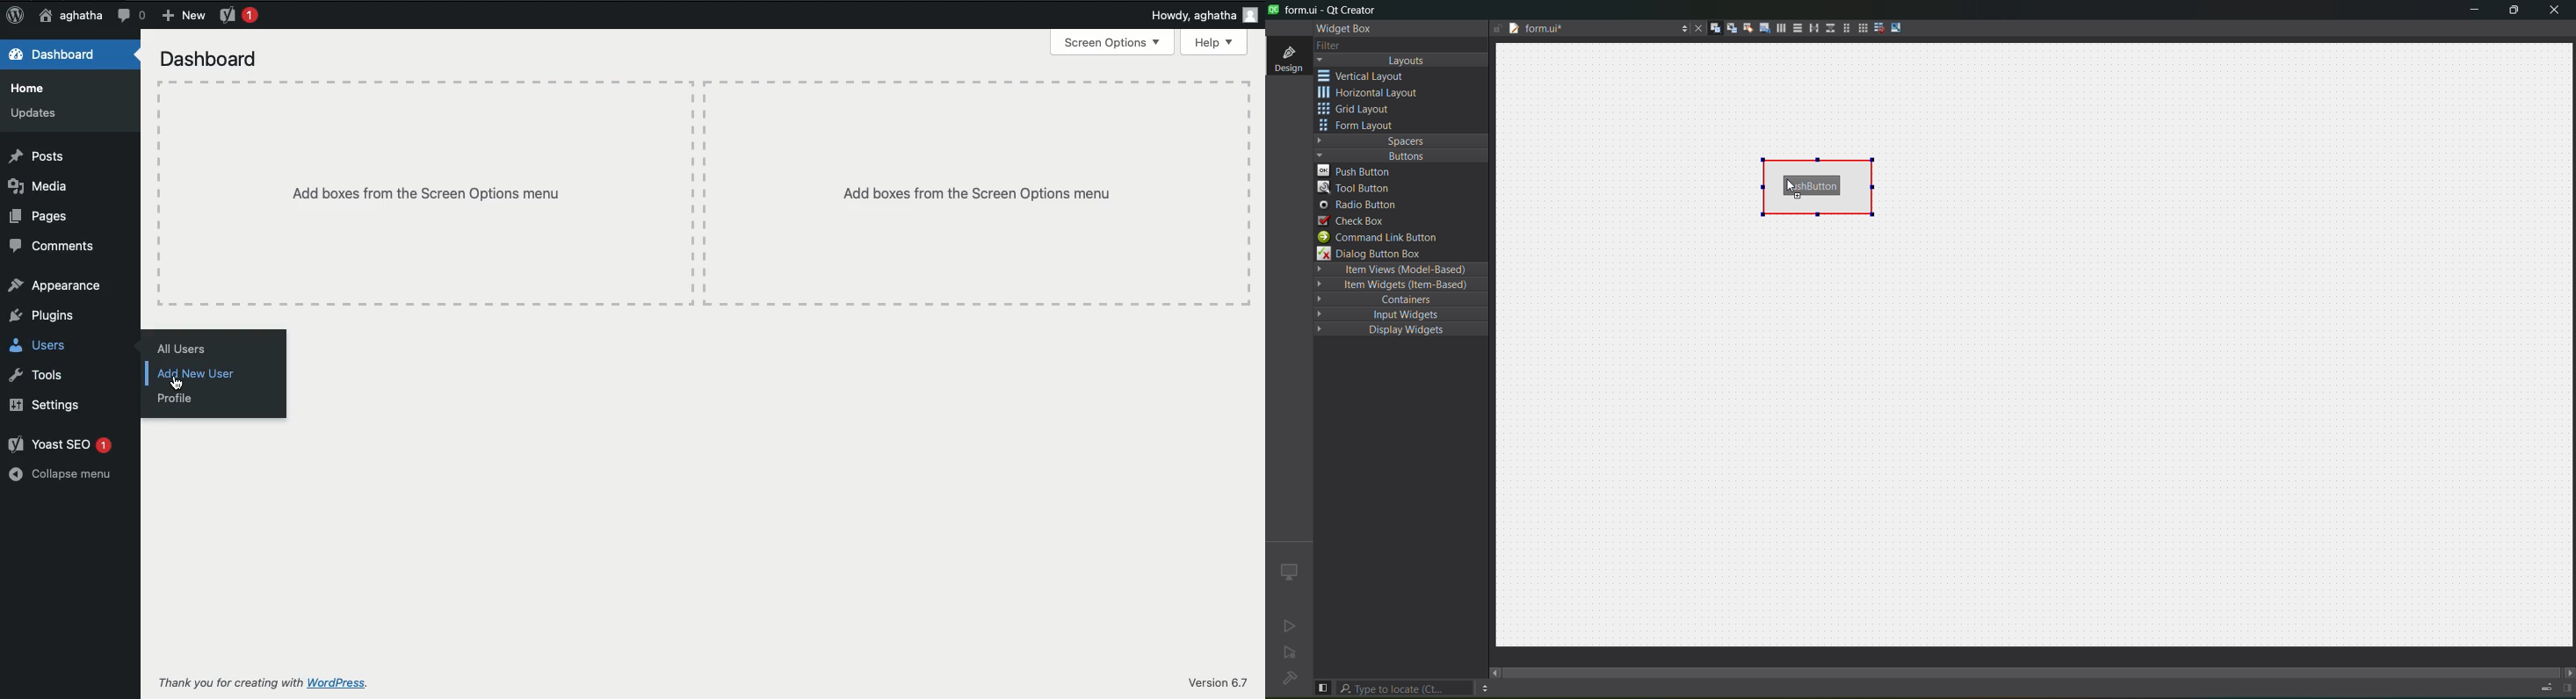 The height and width of the screenshot is (700, 2576). I want to click on Tools, so click(40, 376).